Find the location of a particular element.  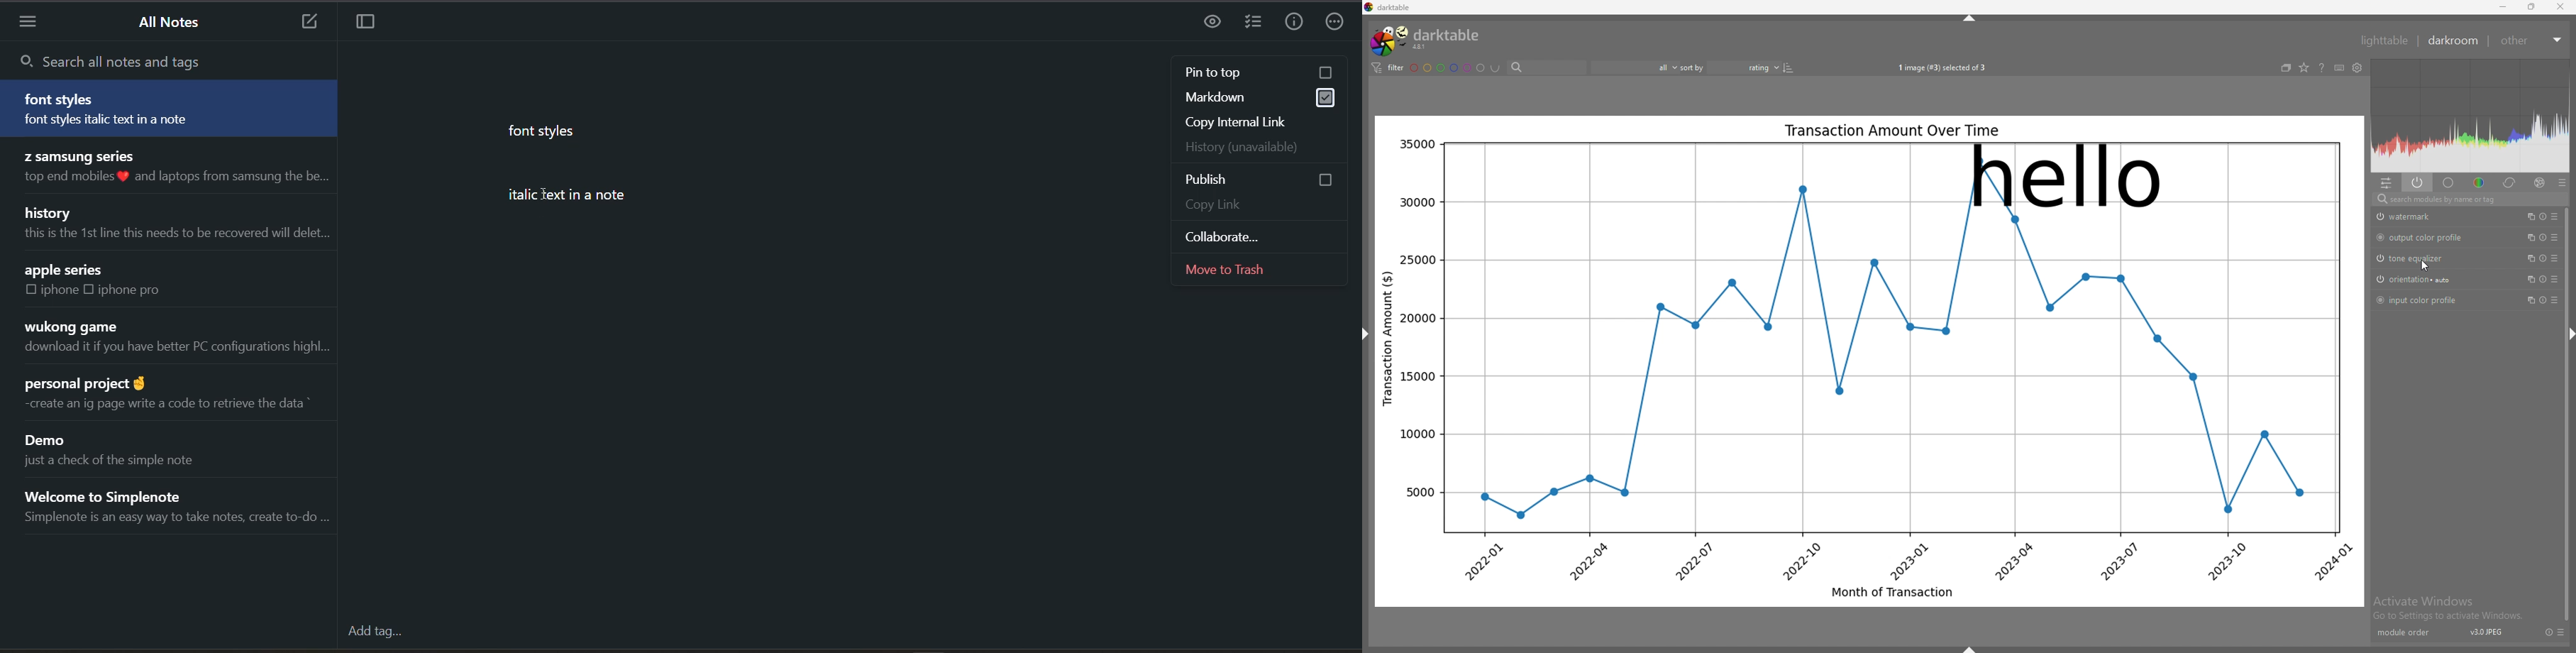

1 image (#3) selected of 3 is located at coordinates (1943, 68).